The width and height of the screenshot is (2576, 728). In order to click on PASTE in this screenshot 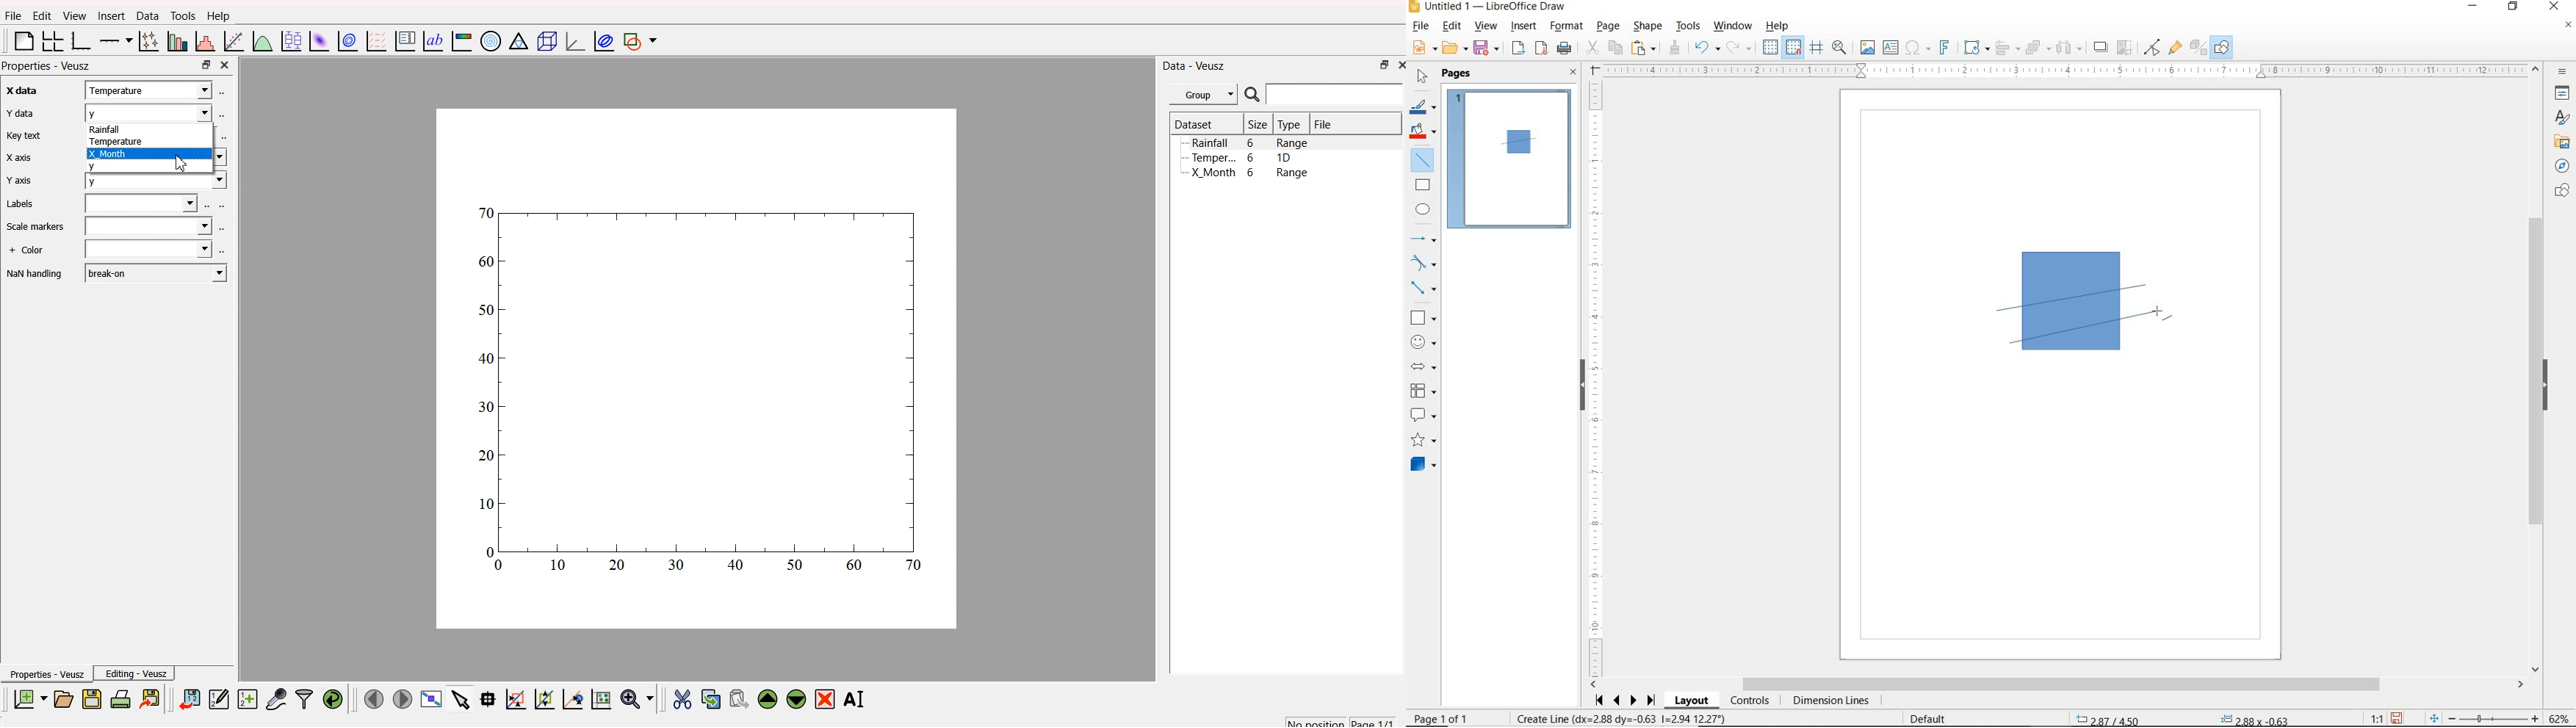, I will do `click(1643, 48)`.